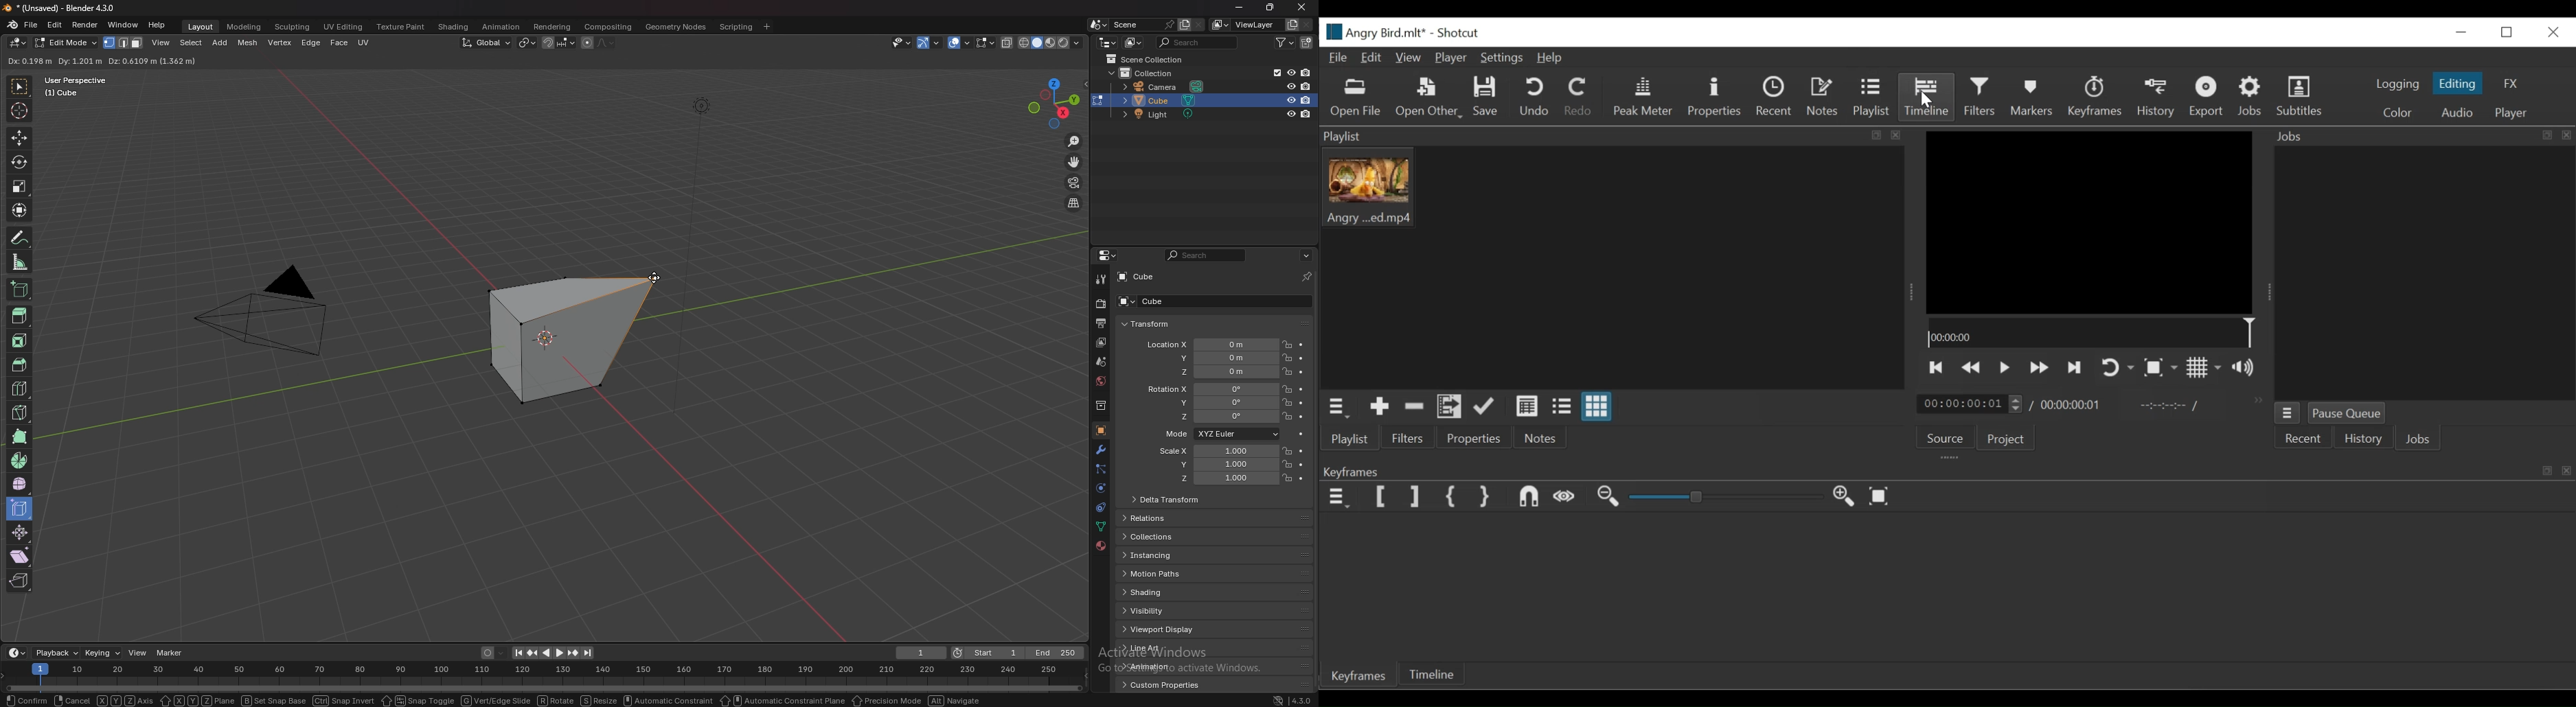  Describe the element at coordinates (1414, 407) in the screenshot. I see `Remove cut` at that location.